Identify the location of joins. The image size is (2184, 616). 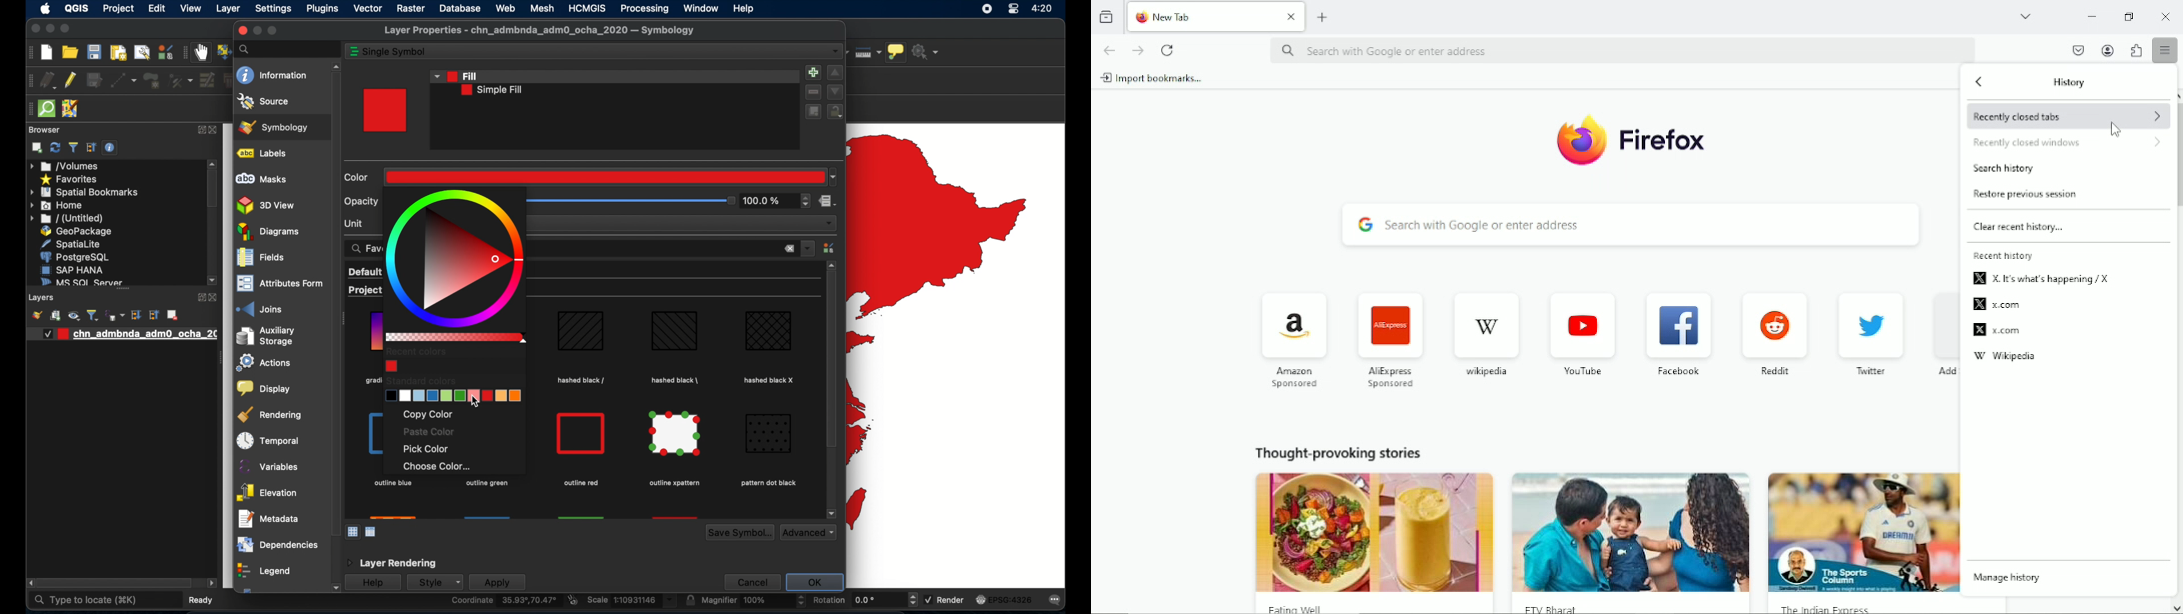
(260, 309).